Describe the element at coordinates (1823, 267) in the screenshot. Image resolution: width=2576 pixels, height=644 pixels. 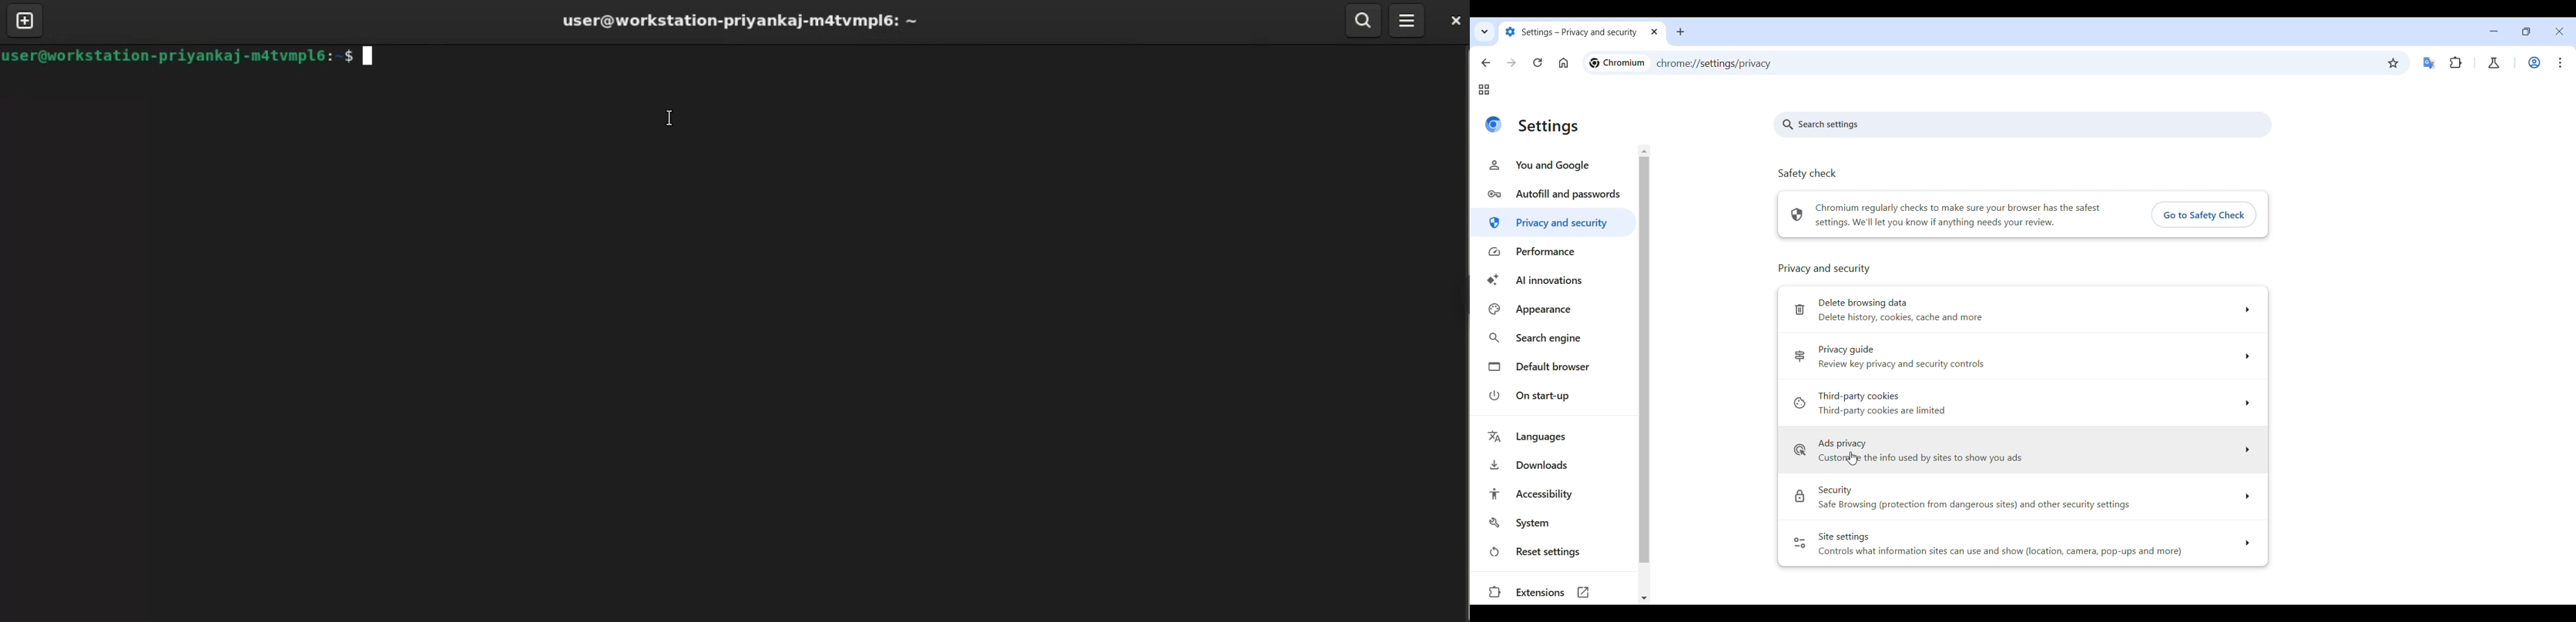
I see `Privacy and security` at that location.